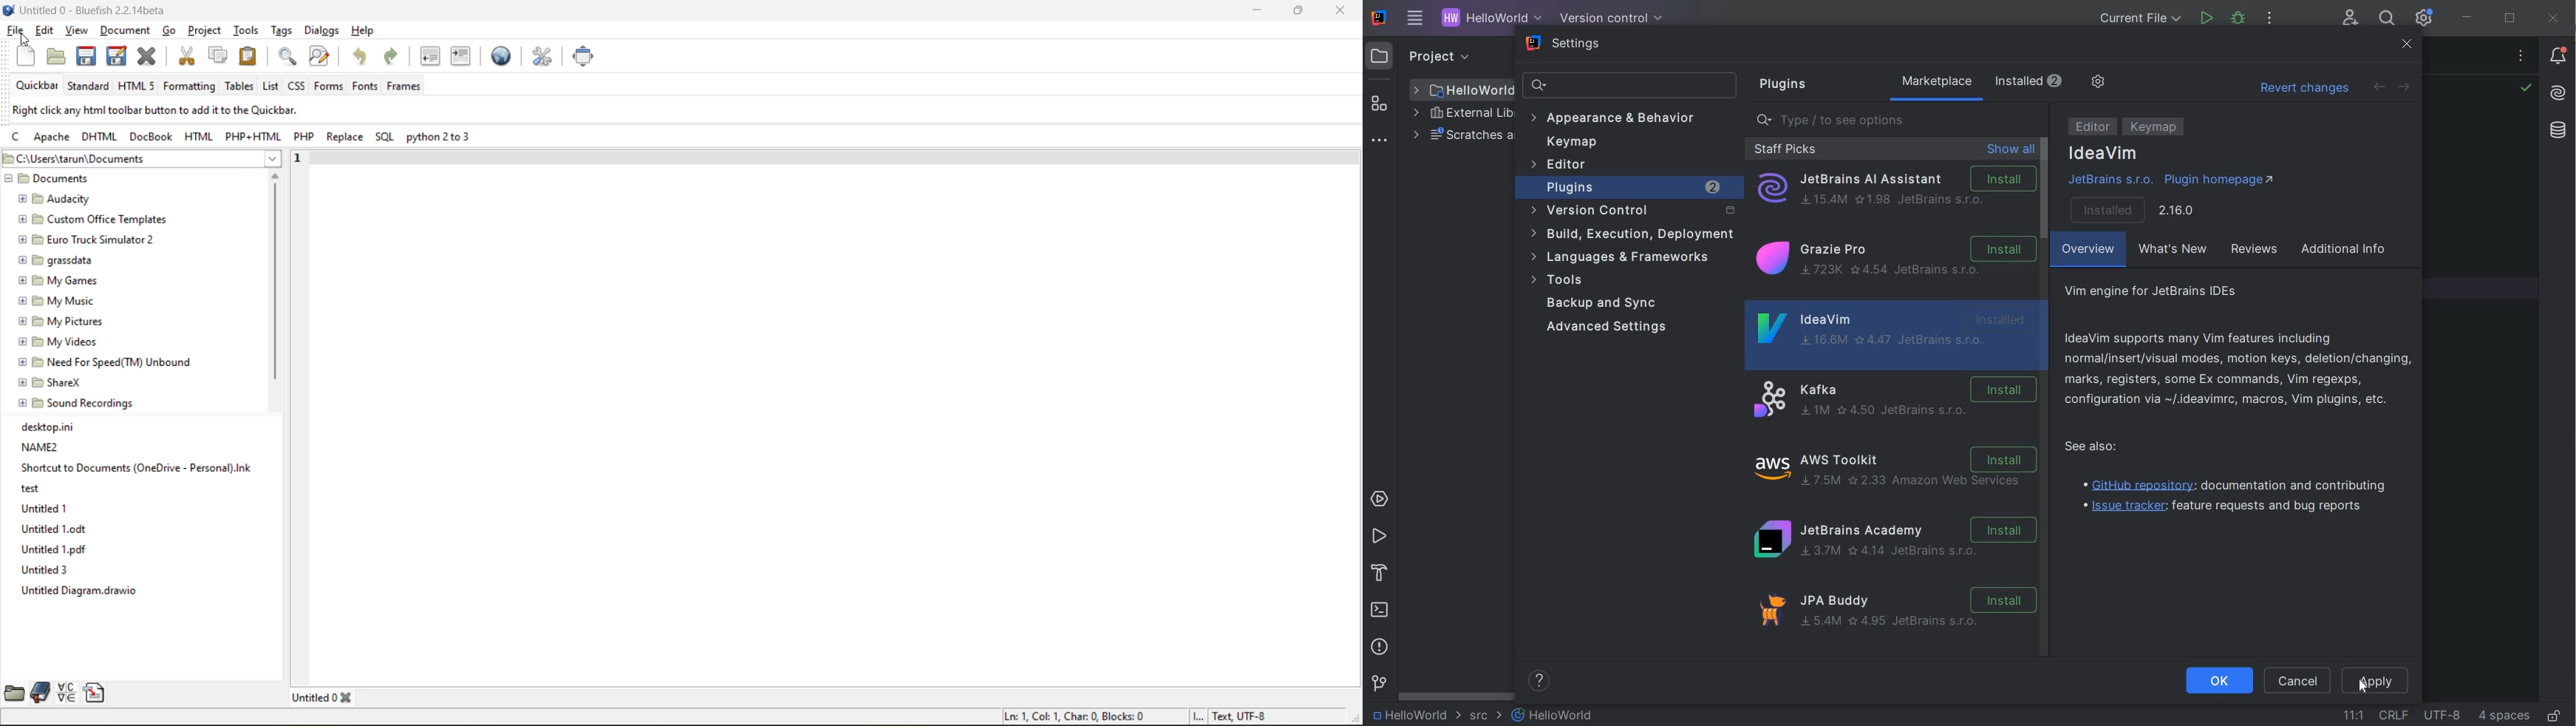 The image size is (2576, 728). What do you see at coordinates (1137, 717) in the screenshot?
I see `metadata` at bounding box center [1137, 717].